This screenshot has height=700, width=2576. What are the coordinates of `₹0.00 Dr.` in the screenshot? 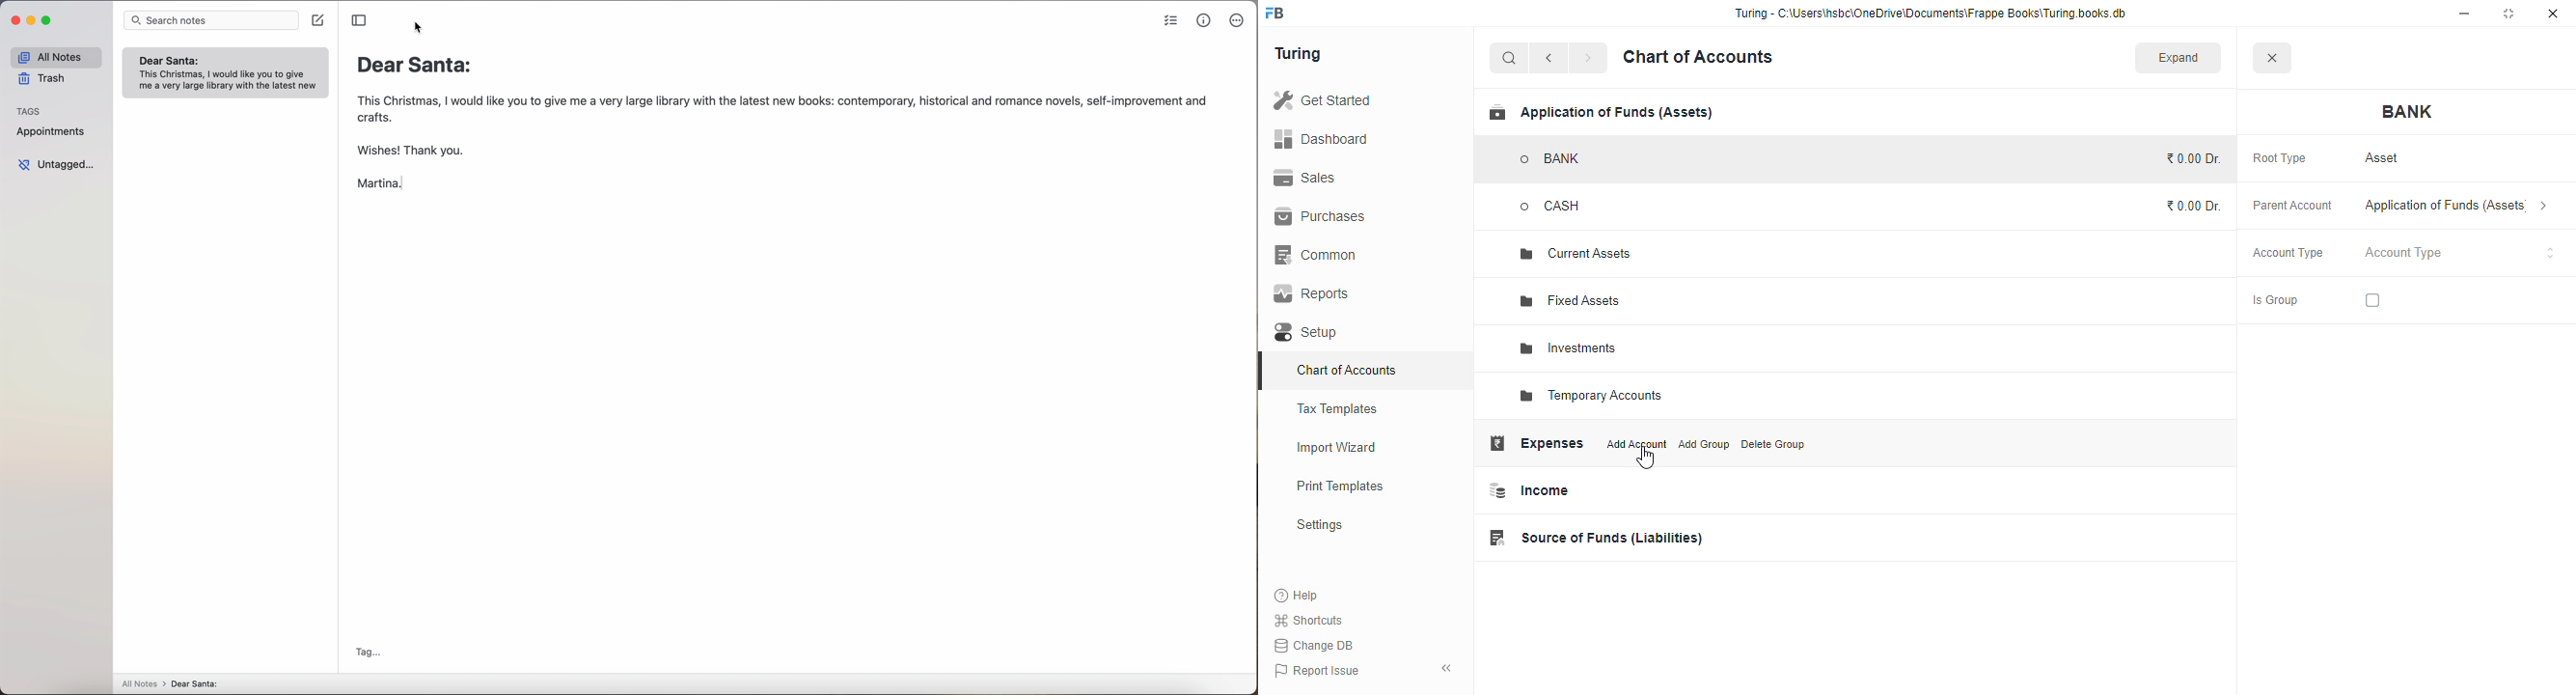 It's located at (2192, 206).